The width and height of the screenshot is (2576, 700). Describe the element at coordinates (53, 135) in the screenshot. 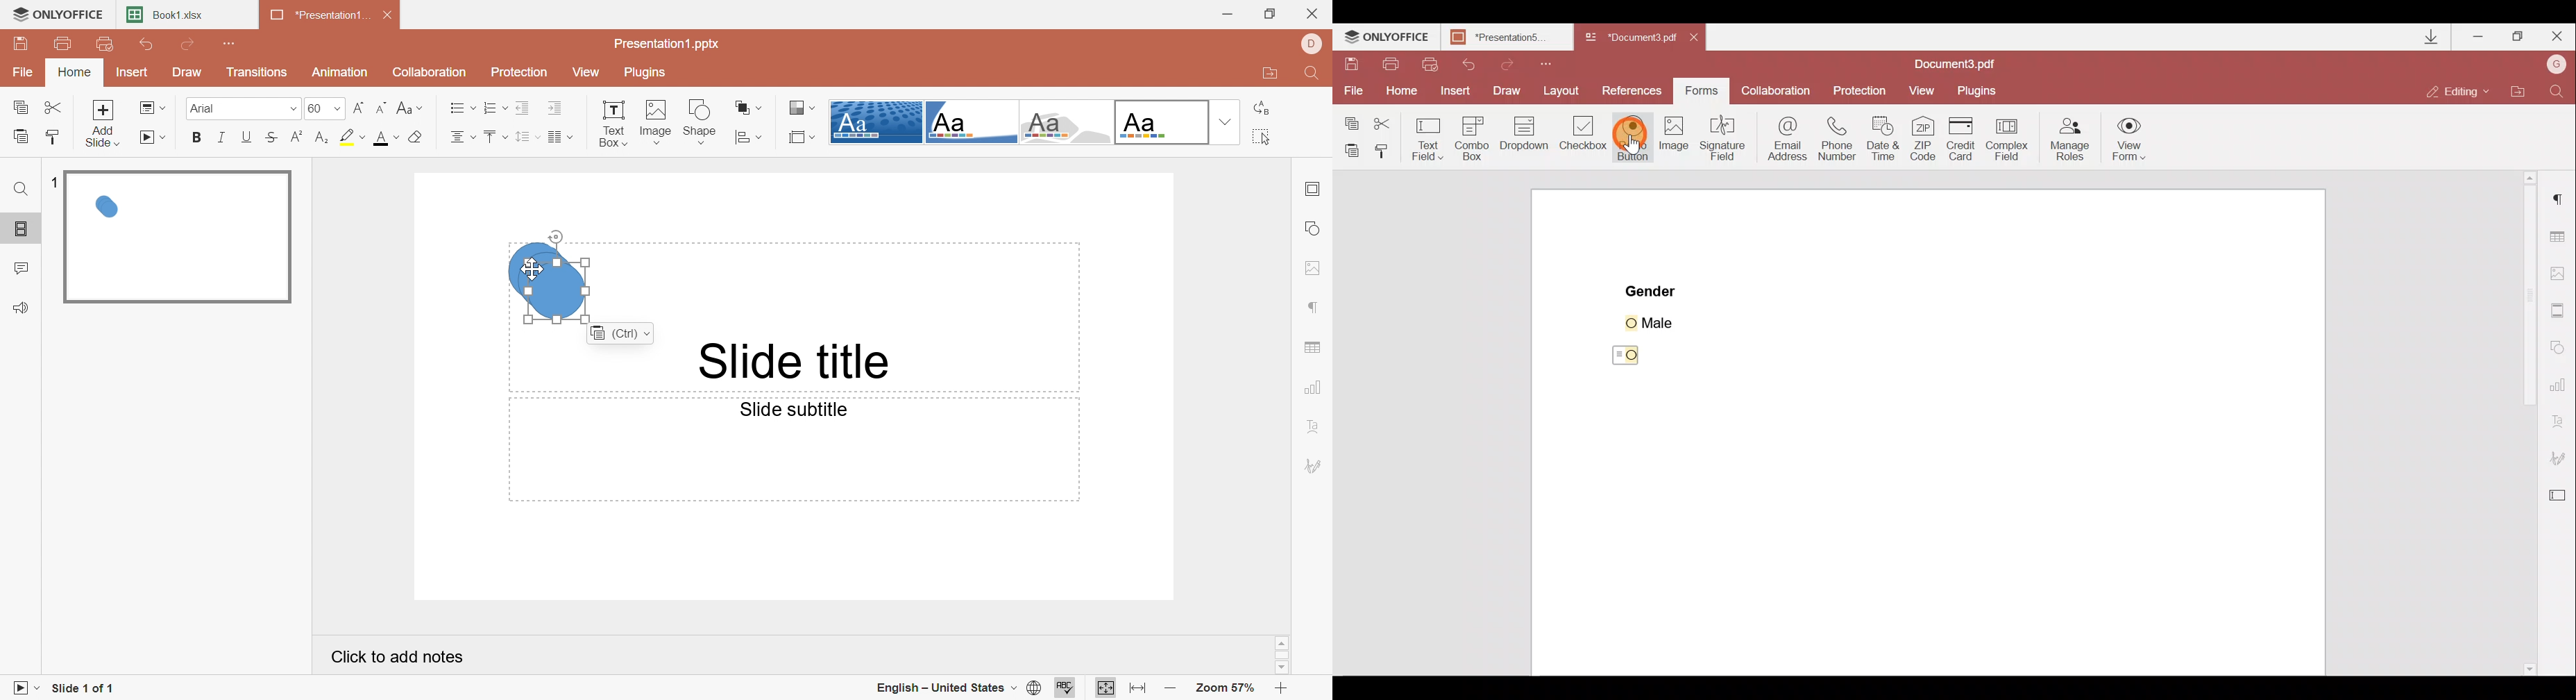

I see `Copy style` at that location.